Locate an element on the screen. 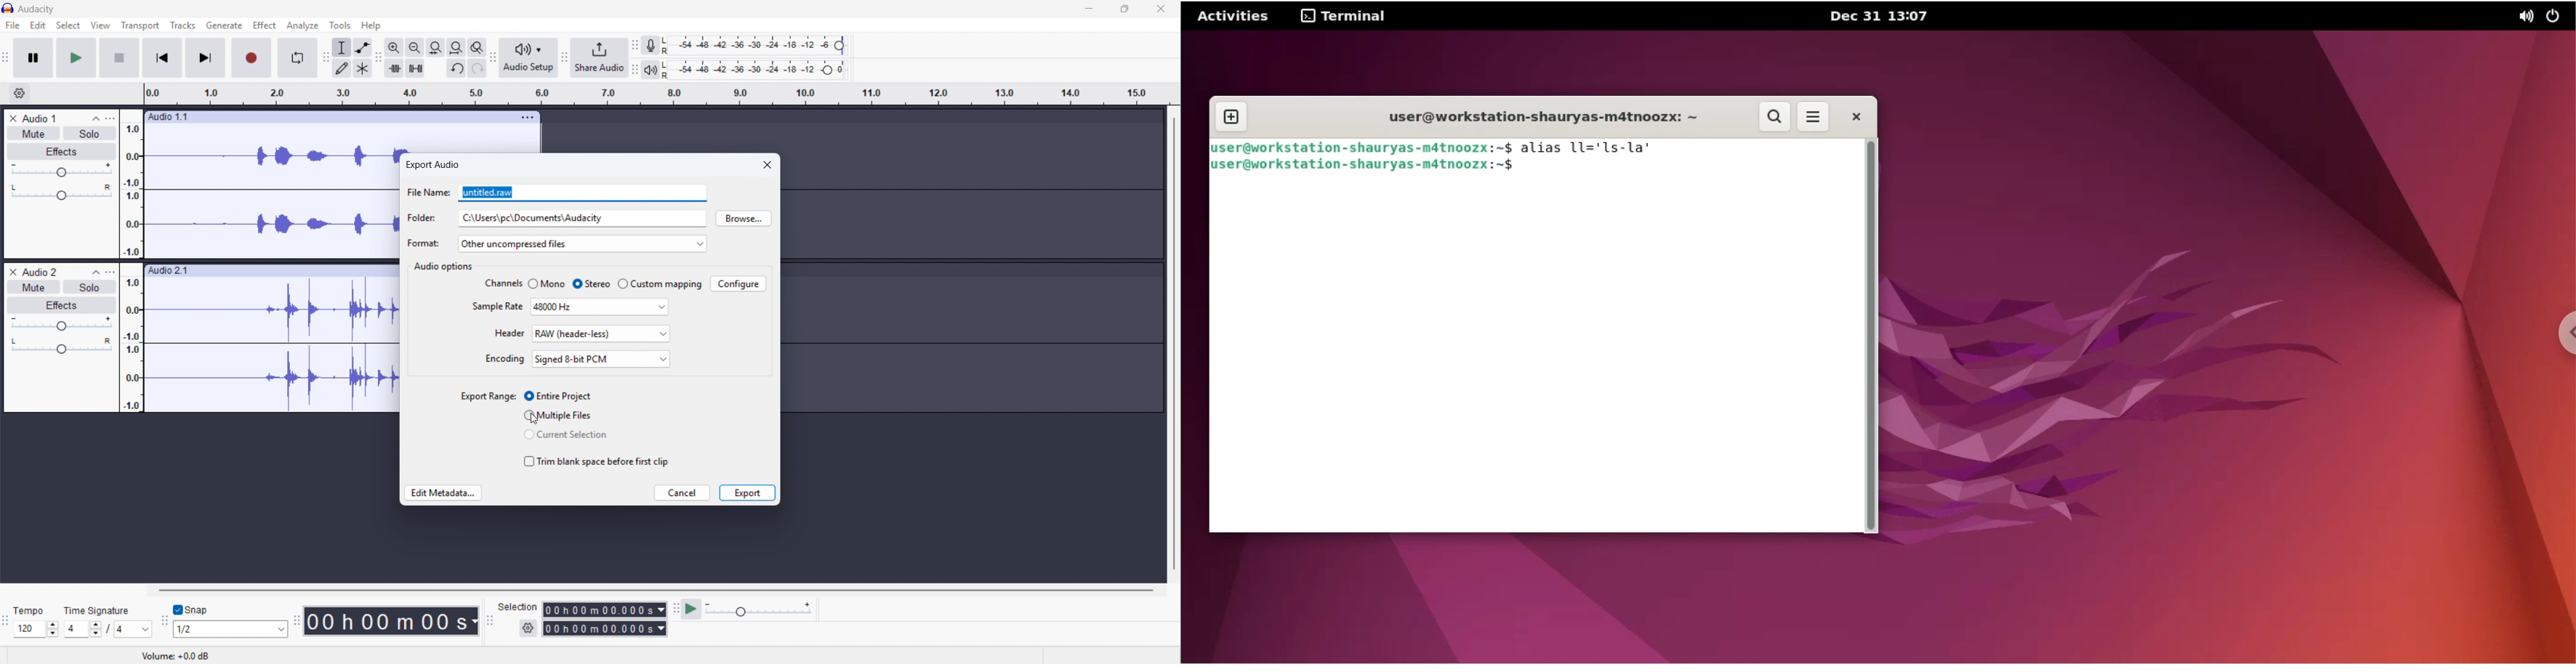 The image size is (2576, 672). Audio 1 is located at coordinates (39, 118).